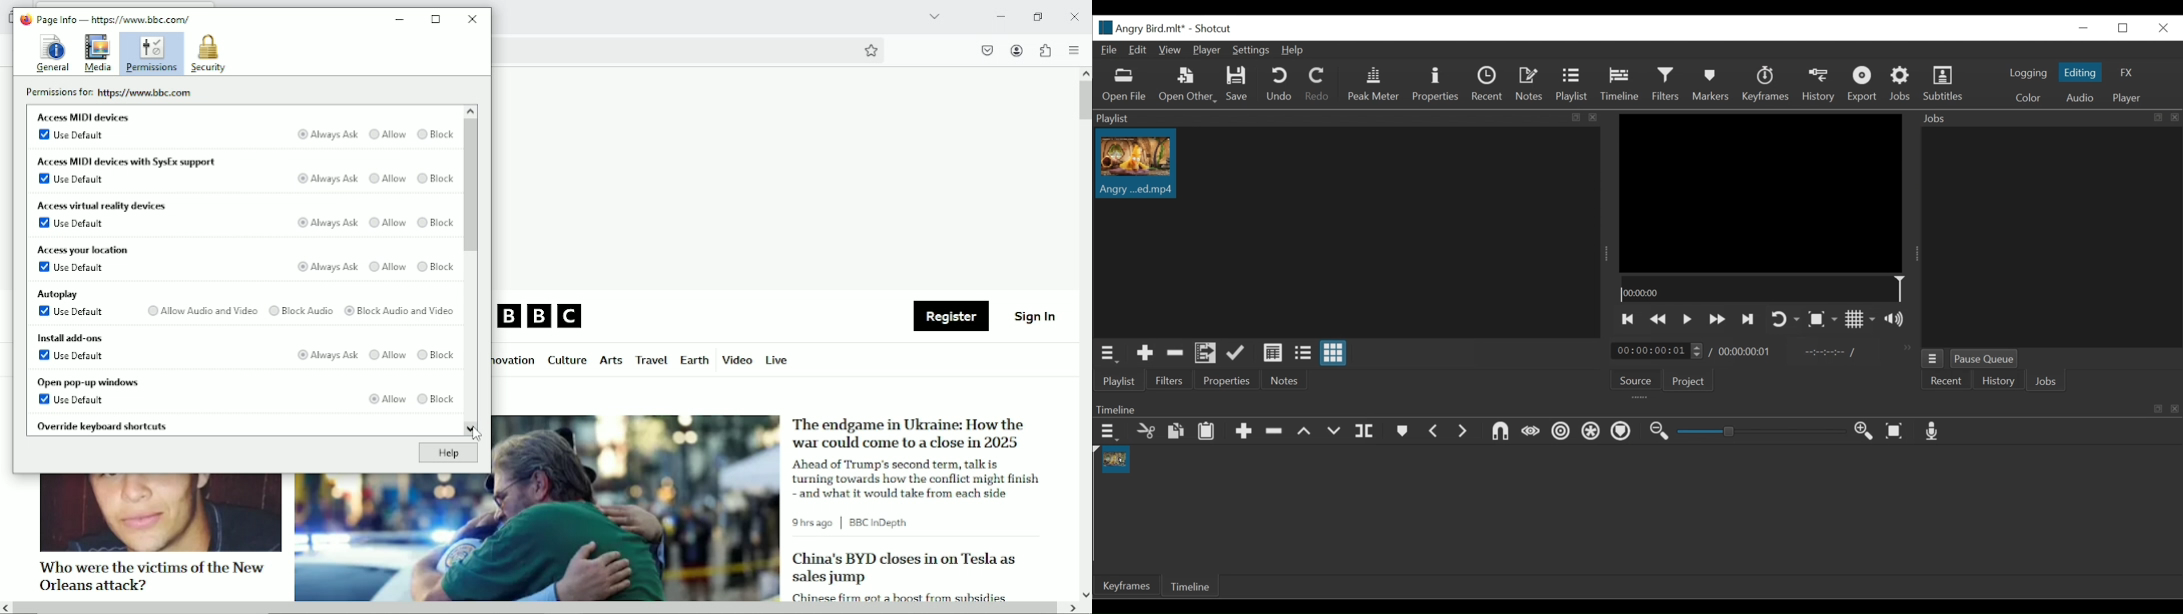 This screenshot has width=2184, height=616. I want to click on Source, so click(1637, 381).